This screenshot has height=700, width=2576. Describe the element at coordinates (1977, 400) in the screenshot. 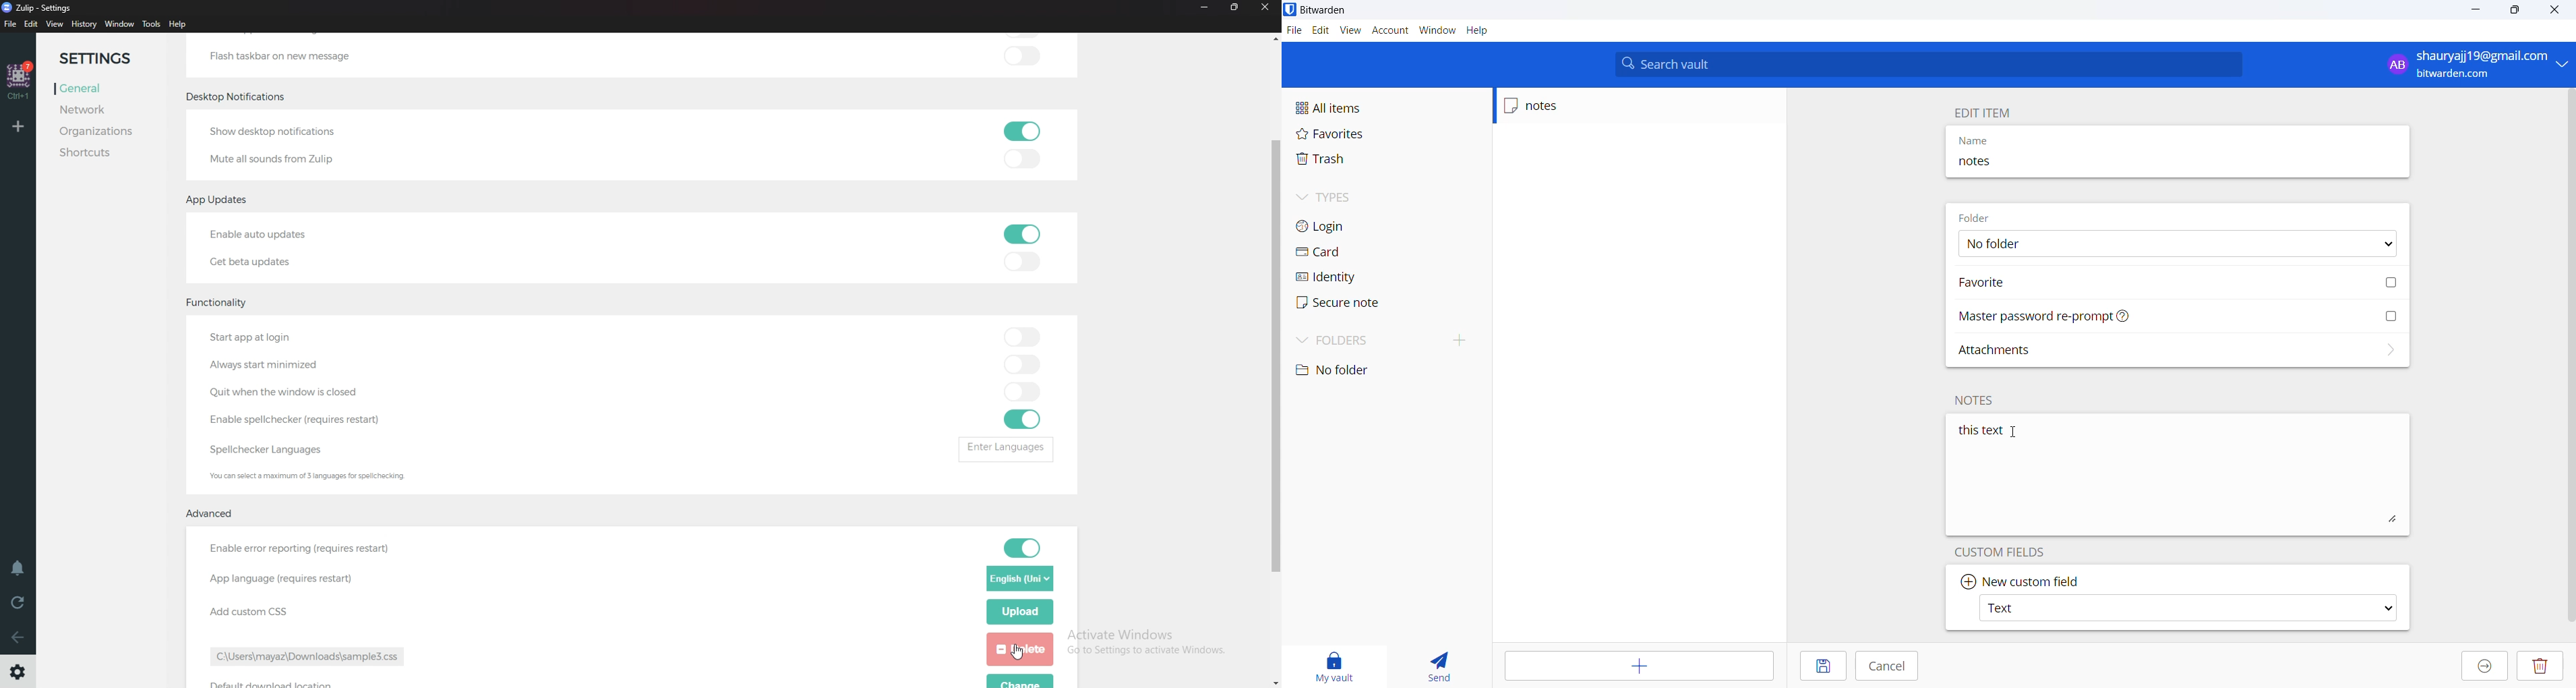

I see `notes` at that location.